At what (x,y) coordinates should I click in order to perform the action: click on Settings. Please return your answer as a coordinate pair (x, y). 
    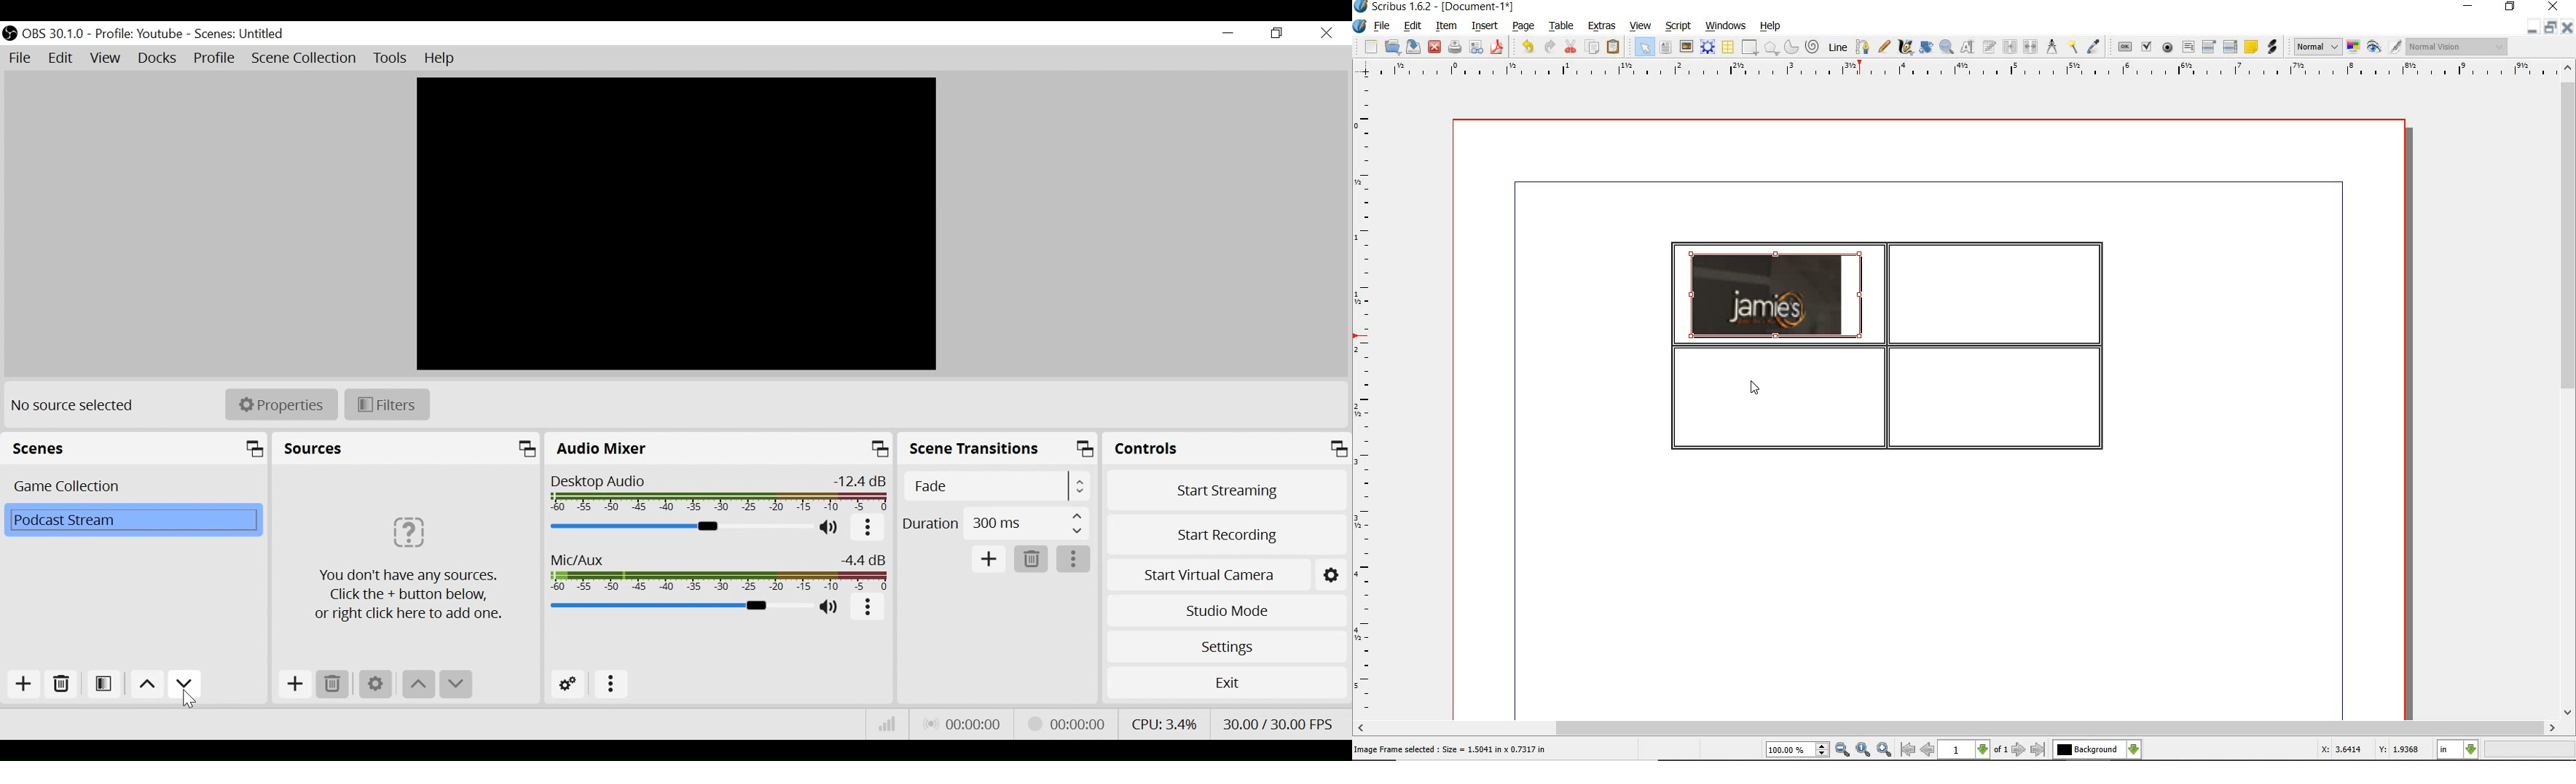
    Looking at the image, I should click on (375, 684).